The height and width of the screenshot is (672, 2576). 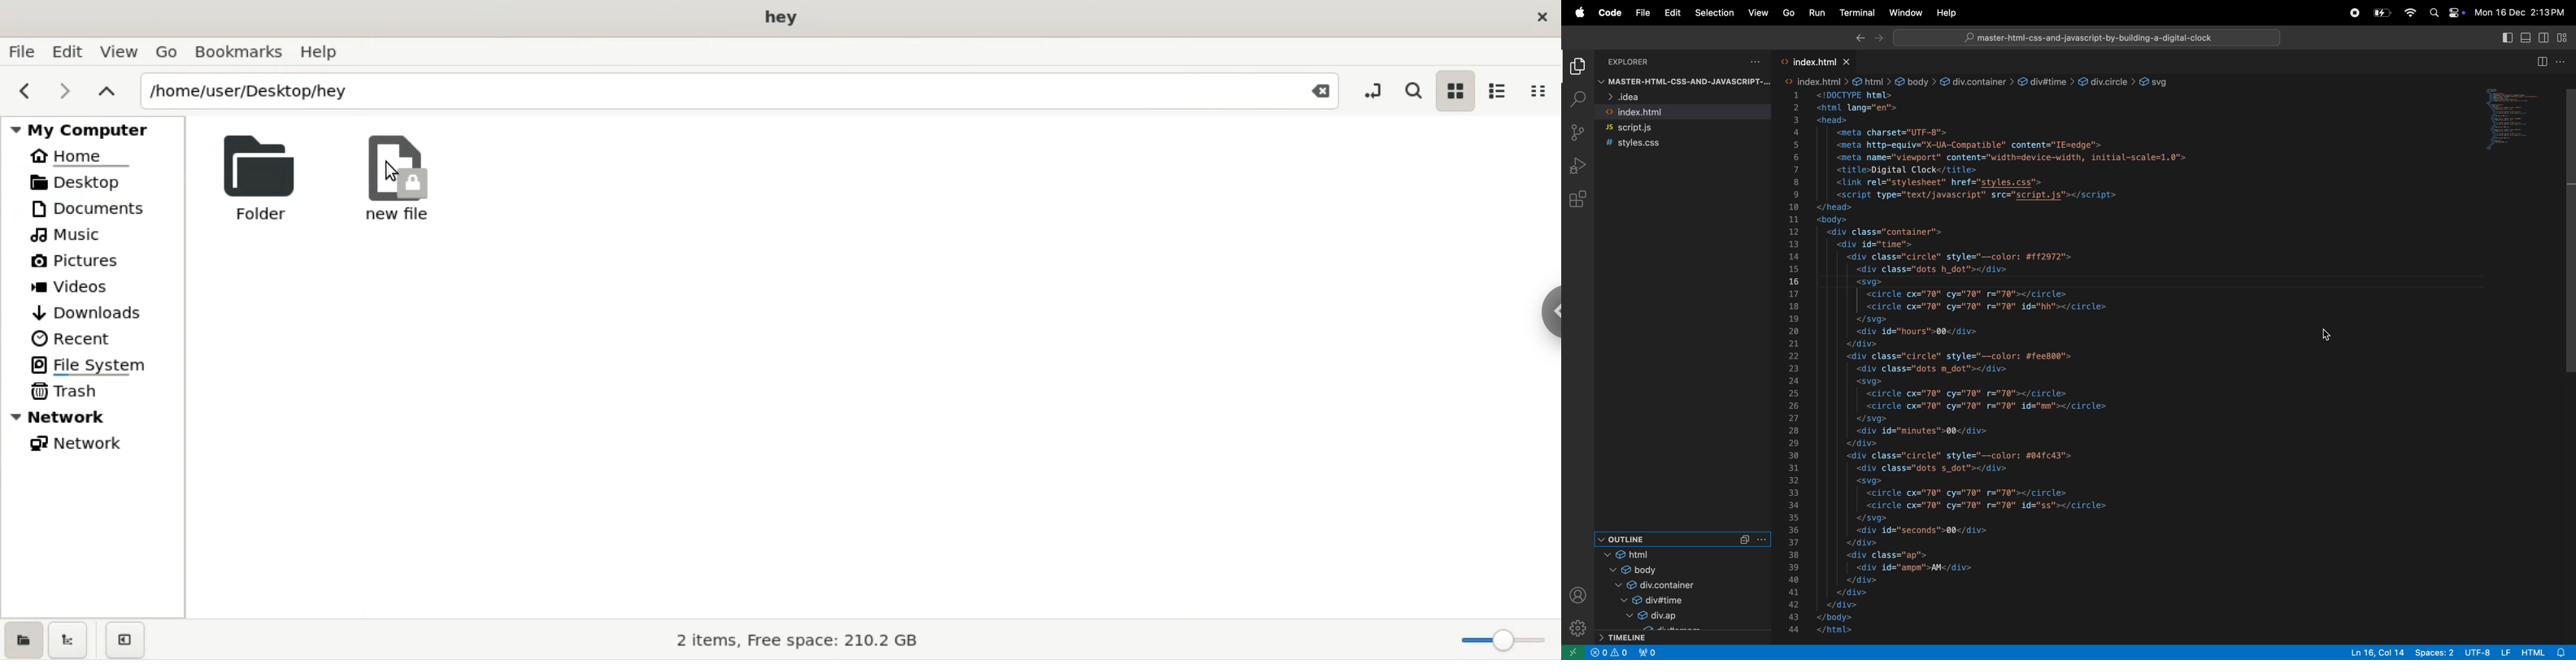 I want to click on zoom, so click(x=1501, y=637).